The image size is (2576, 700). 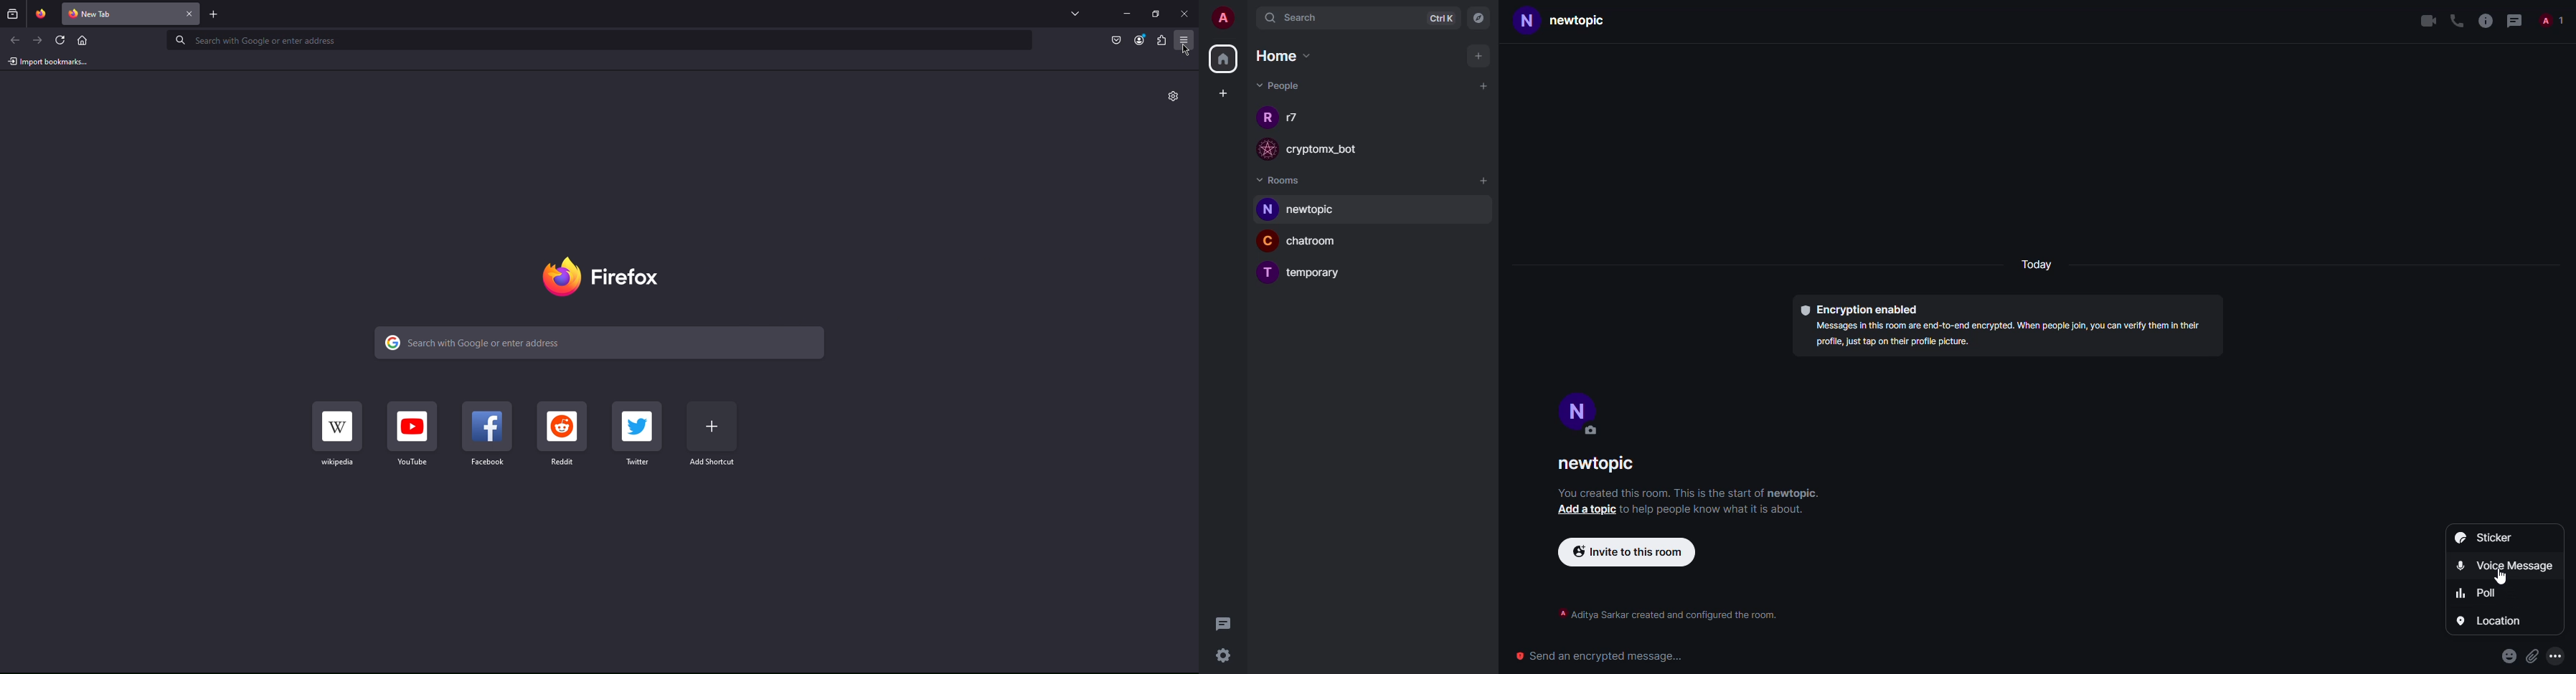 I want to click on threads, so click(x=2515, y=21).